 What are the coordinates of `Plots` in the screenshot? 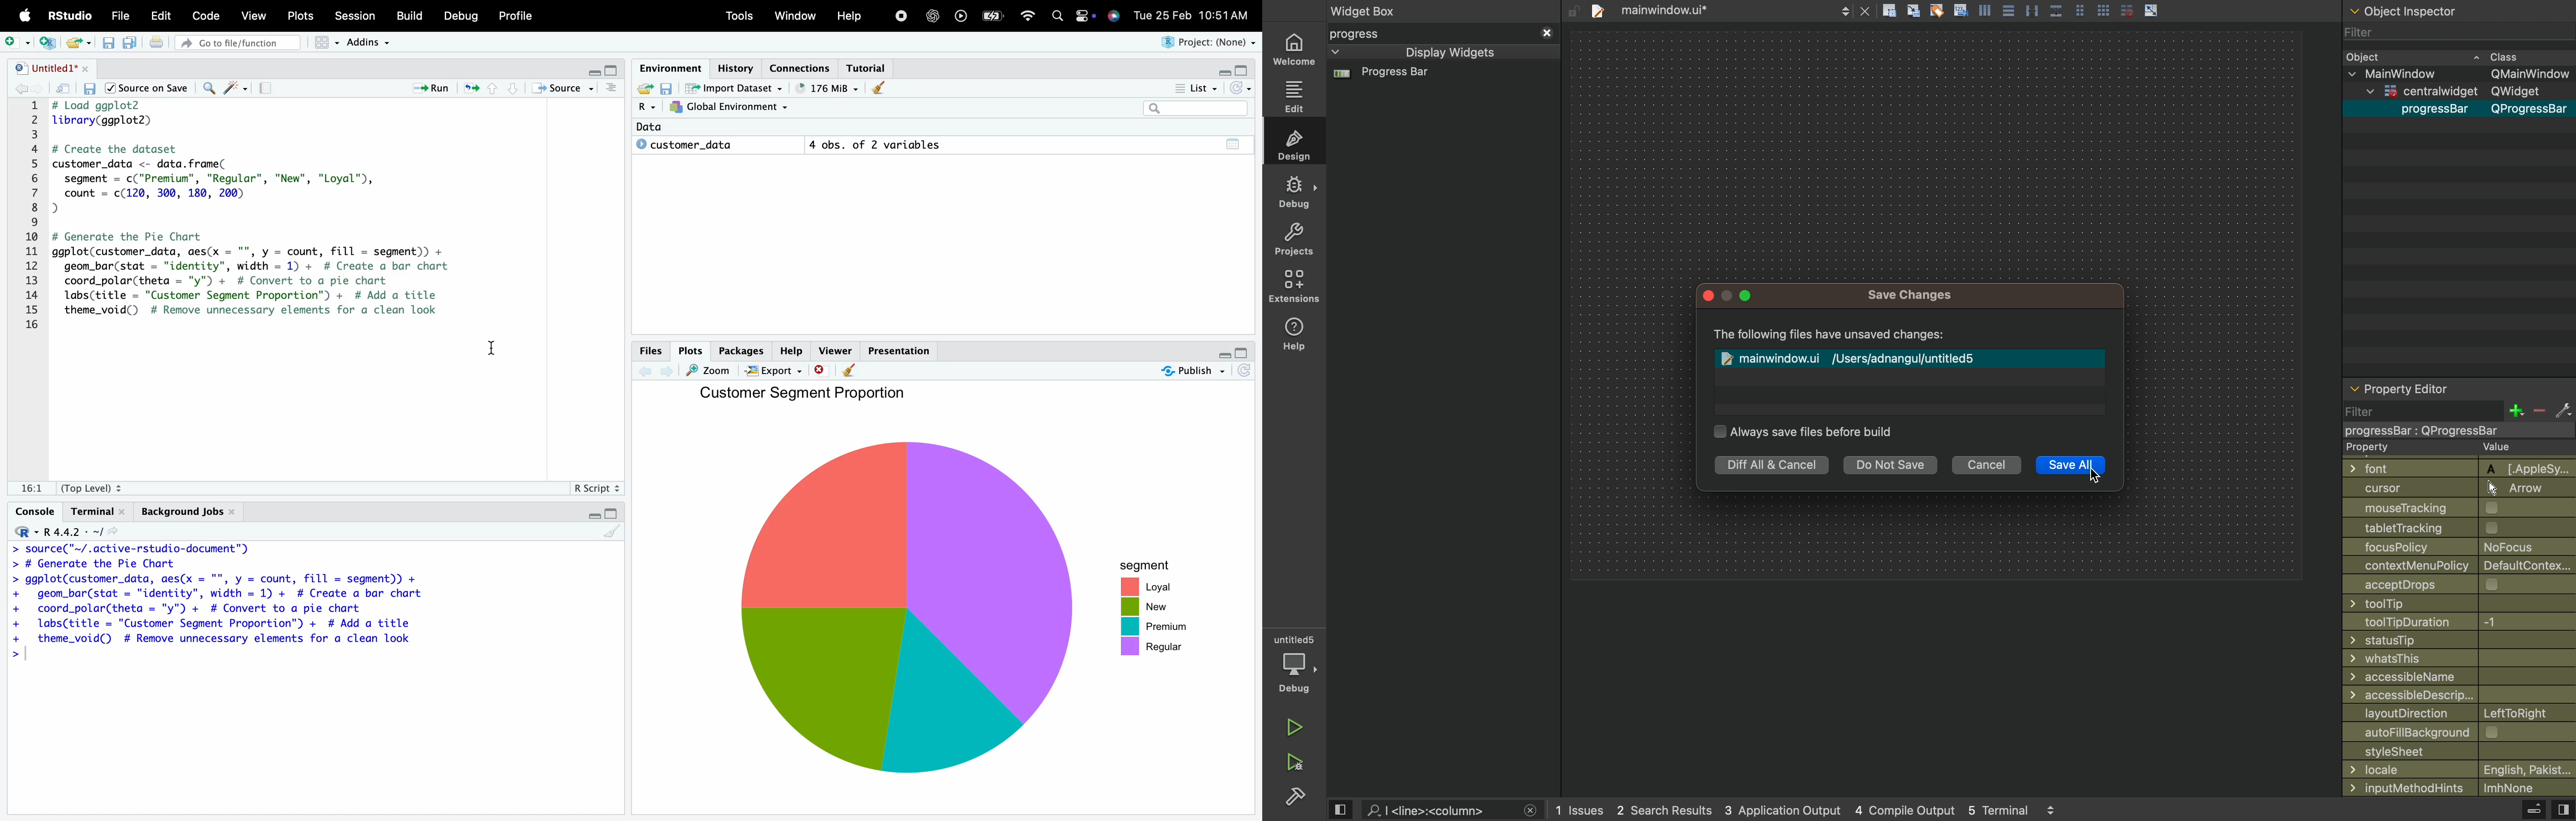 It's located at (687, 350).